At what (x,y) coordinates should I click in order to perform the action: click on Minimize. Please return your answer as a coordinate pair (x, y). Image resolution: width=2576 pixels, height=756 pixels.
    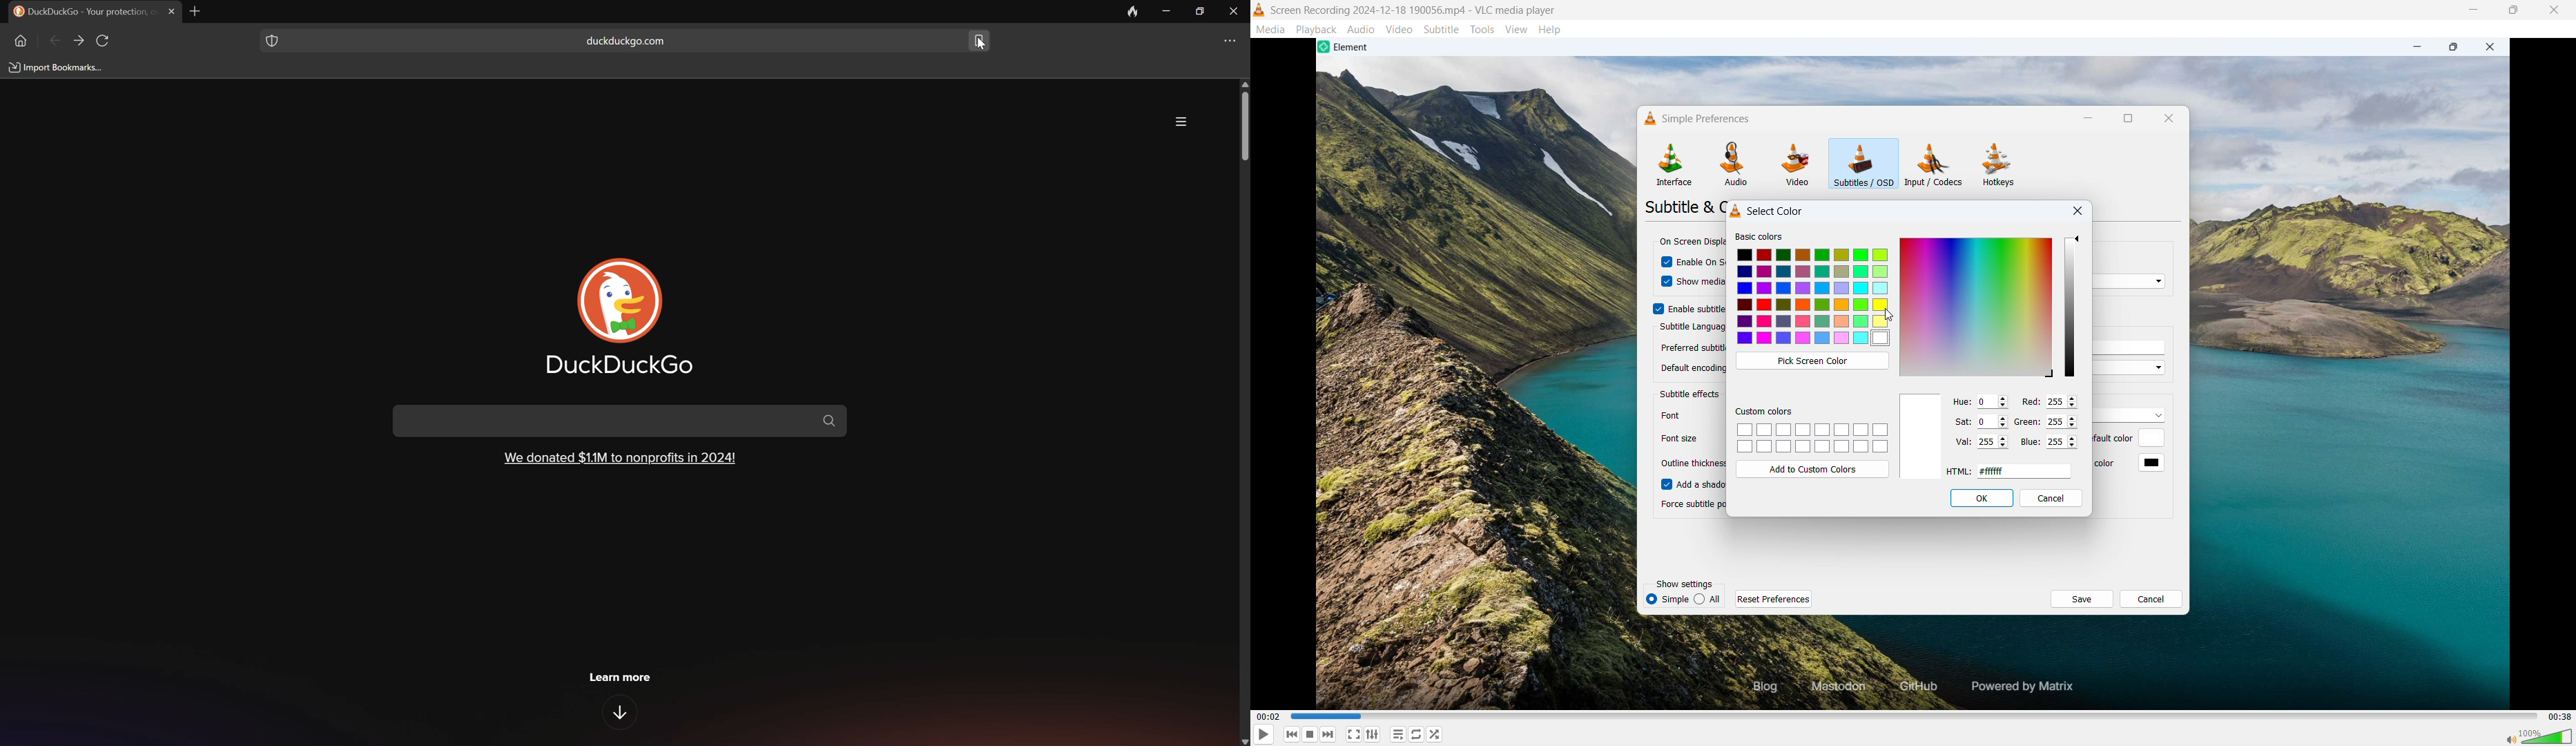
    Looking at the image, I should click on (1170, 11).